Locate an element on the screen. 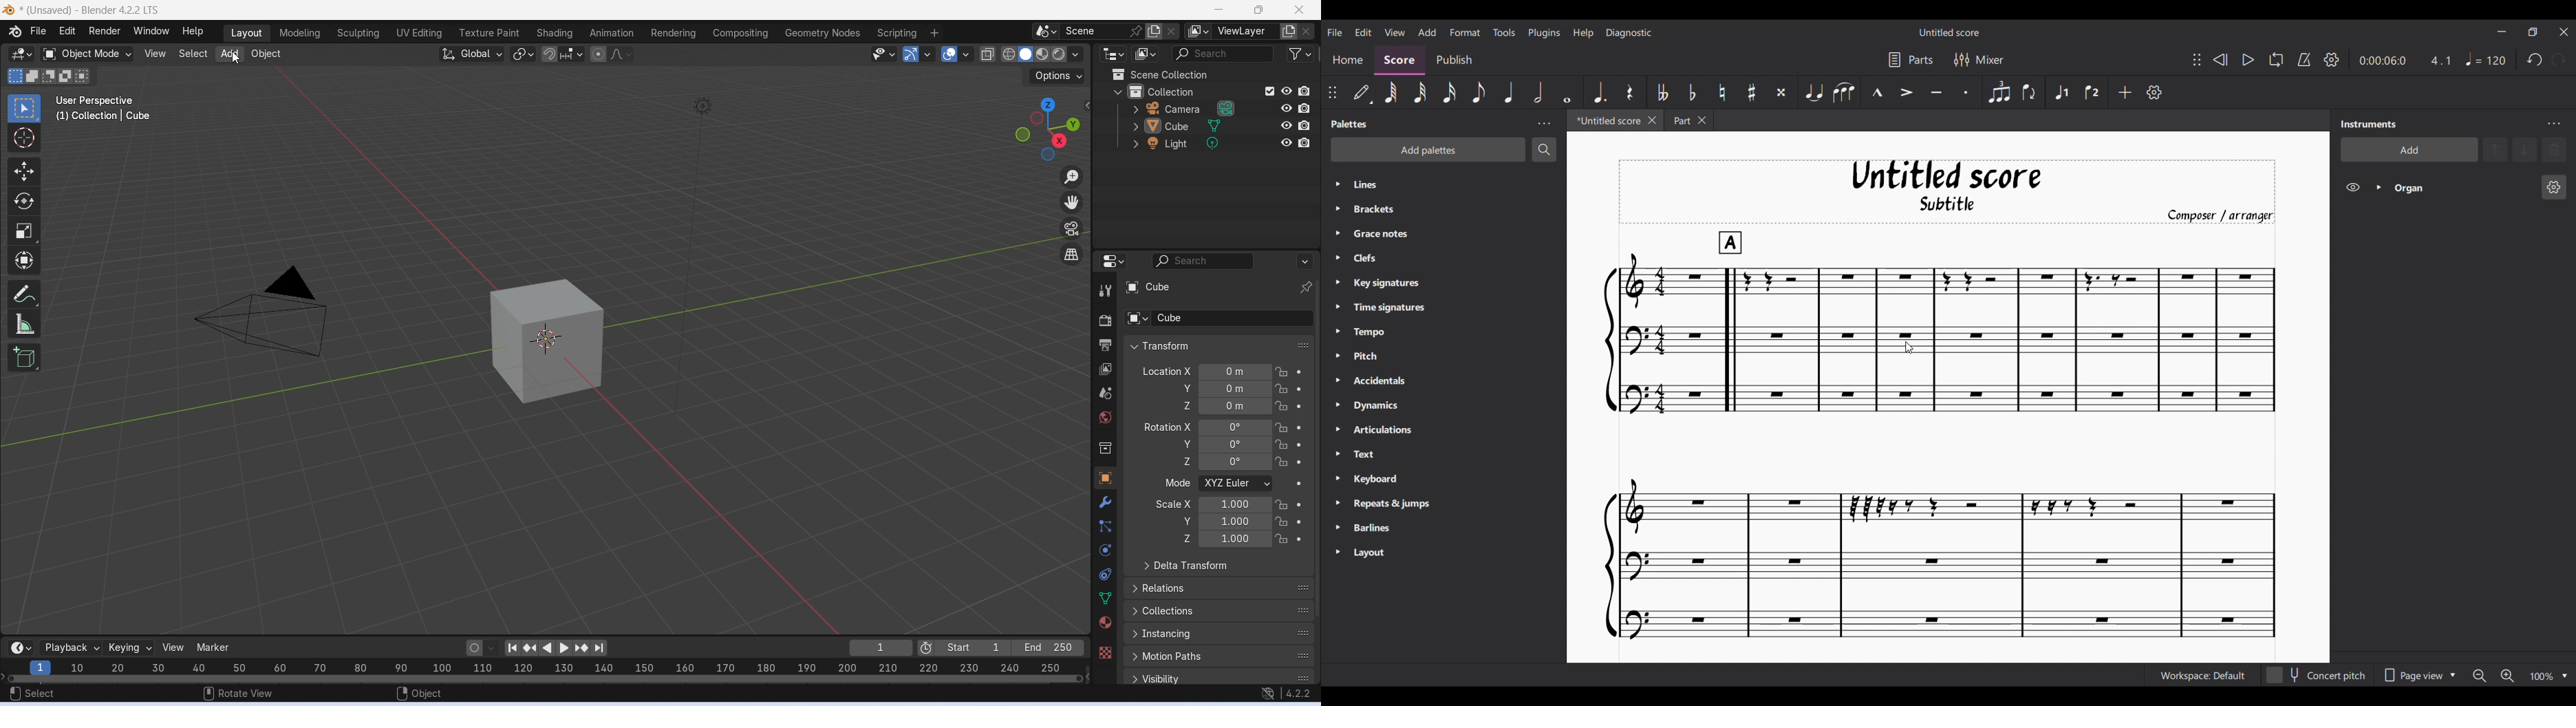  shading is located at coordinates (1076, 54).